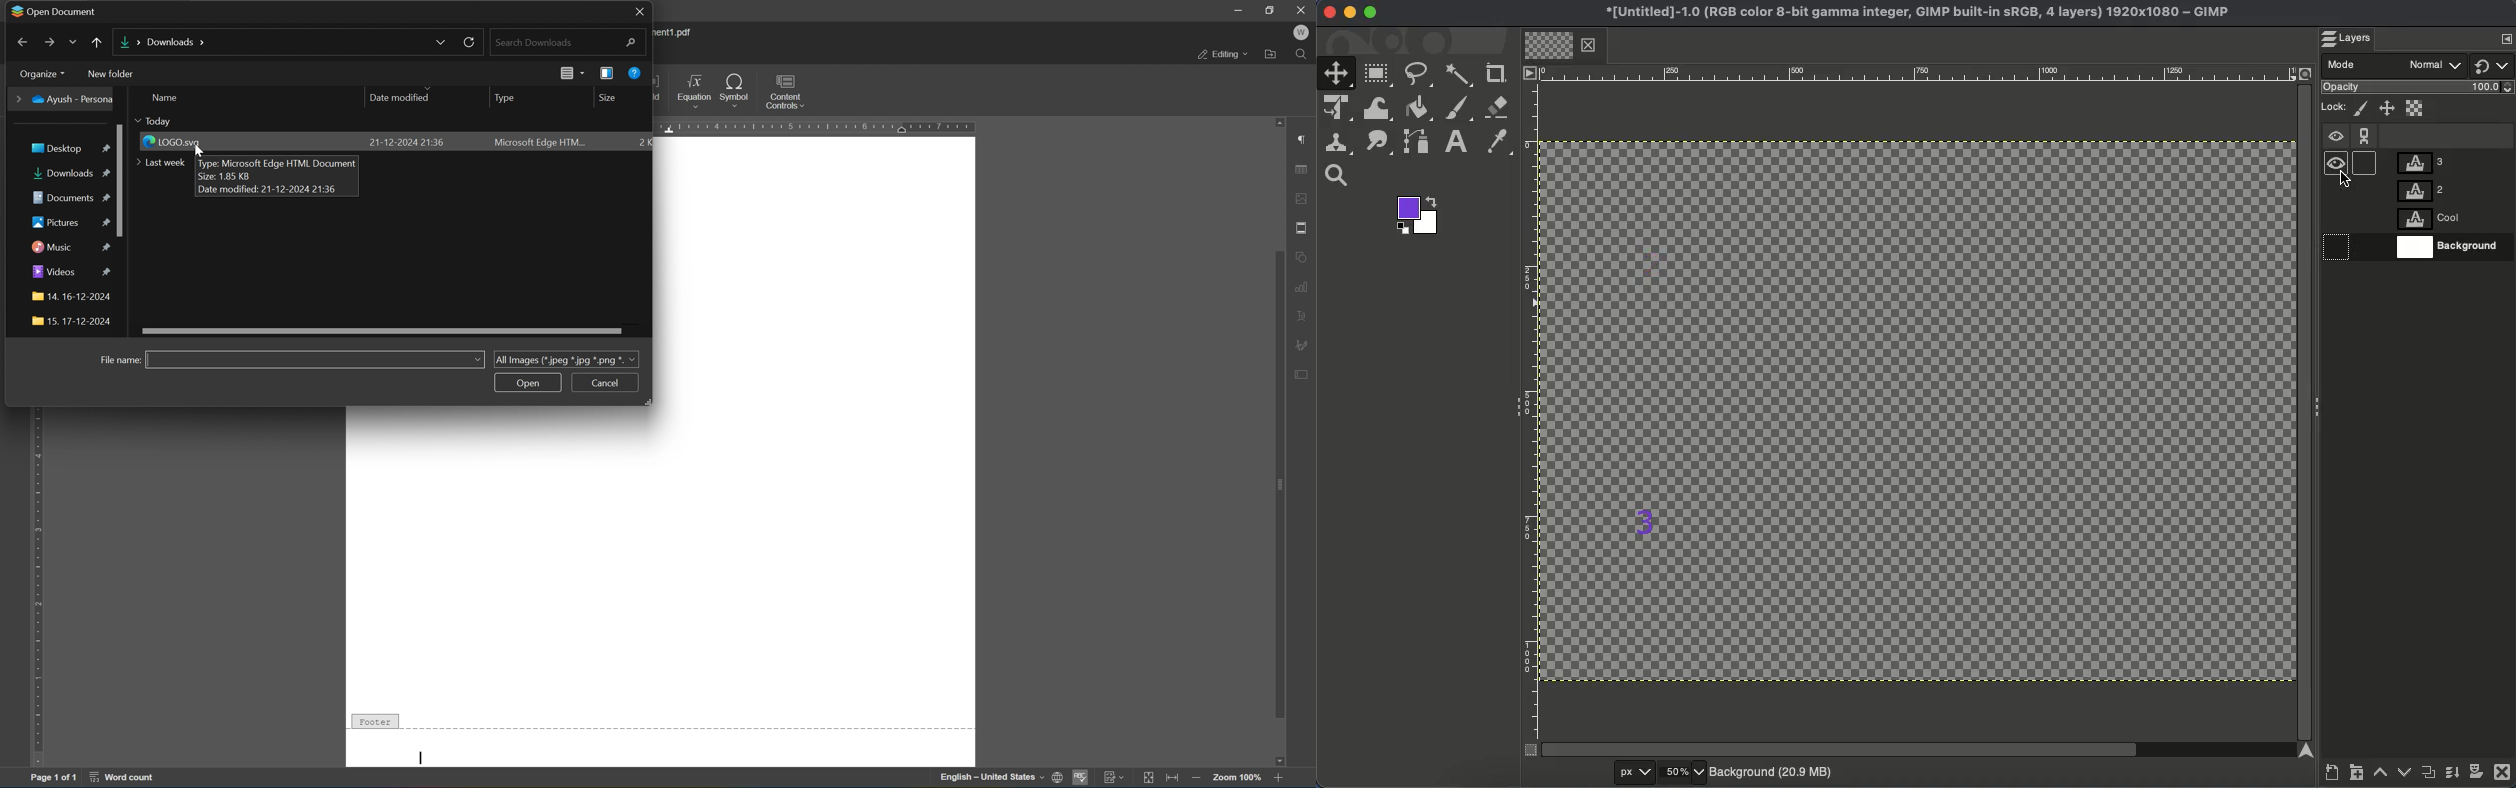  I want to click on equation, so click(696, 90).